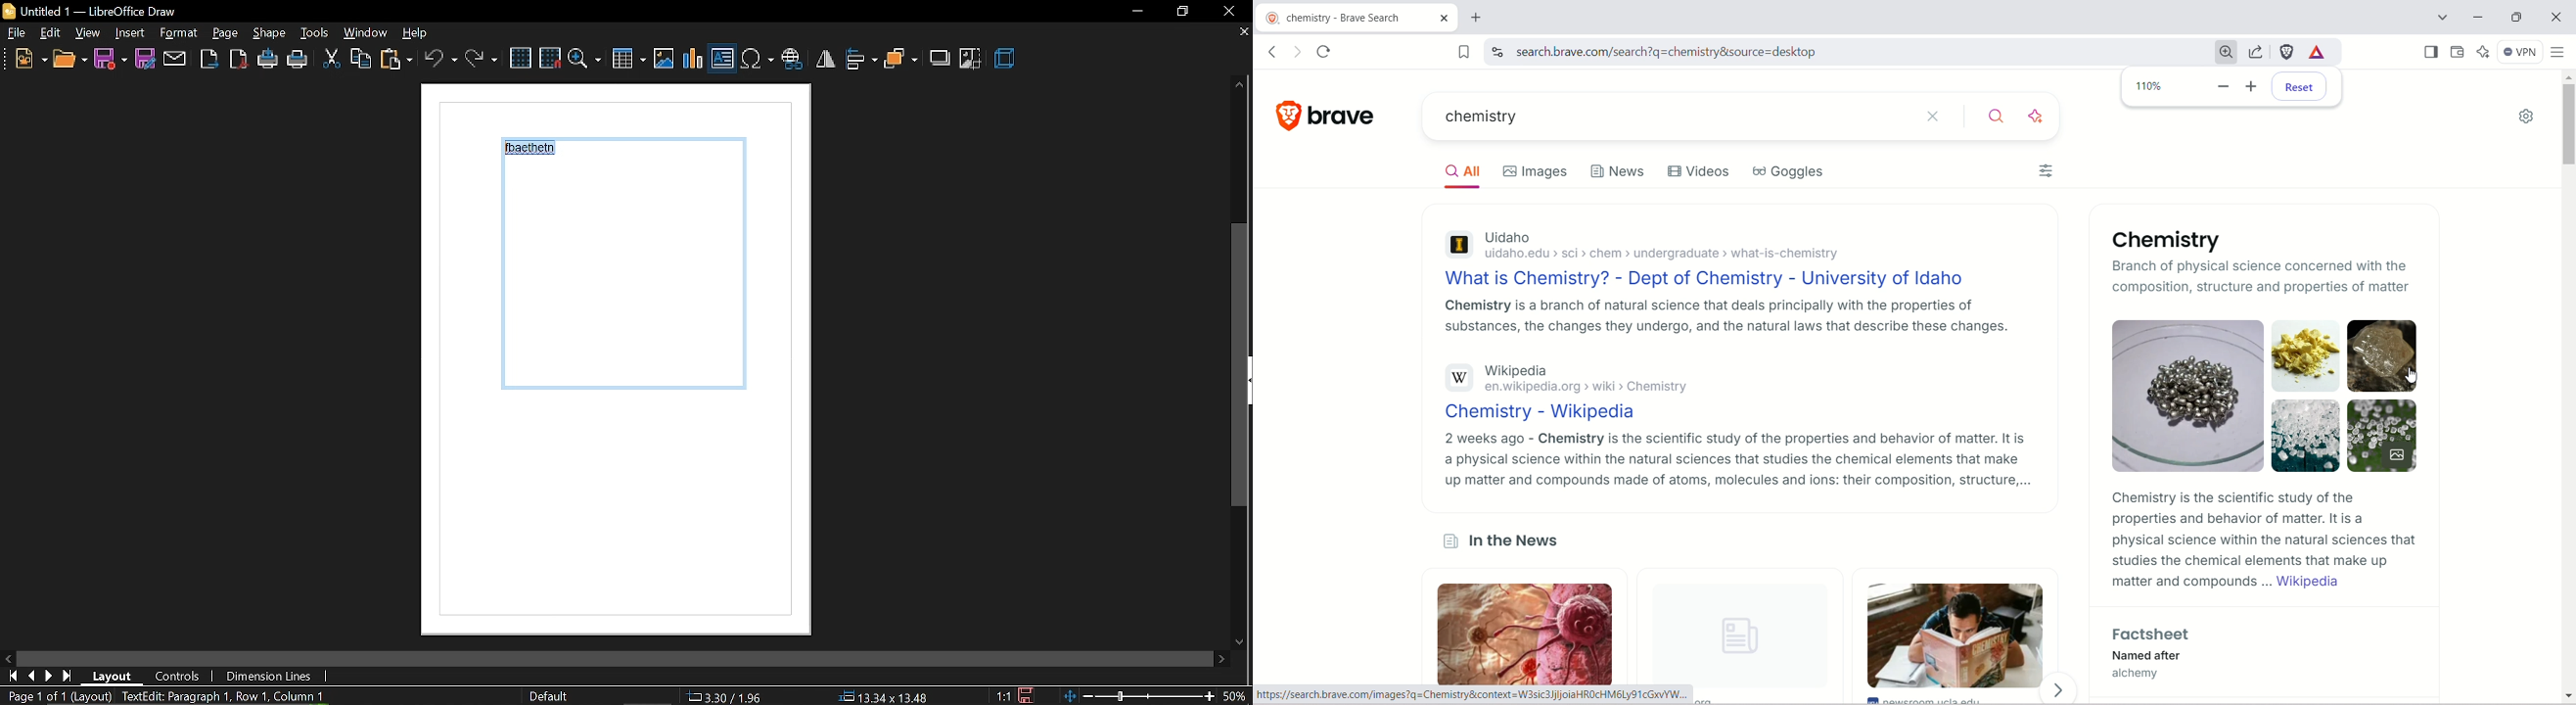 The height and width of the screenshot is (728, 2576). Describe the element at coordinates (1223, 659) in the screenshot. I see `move right` at that location.